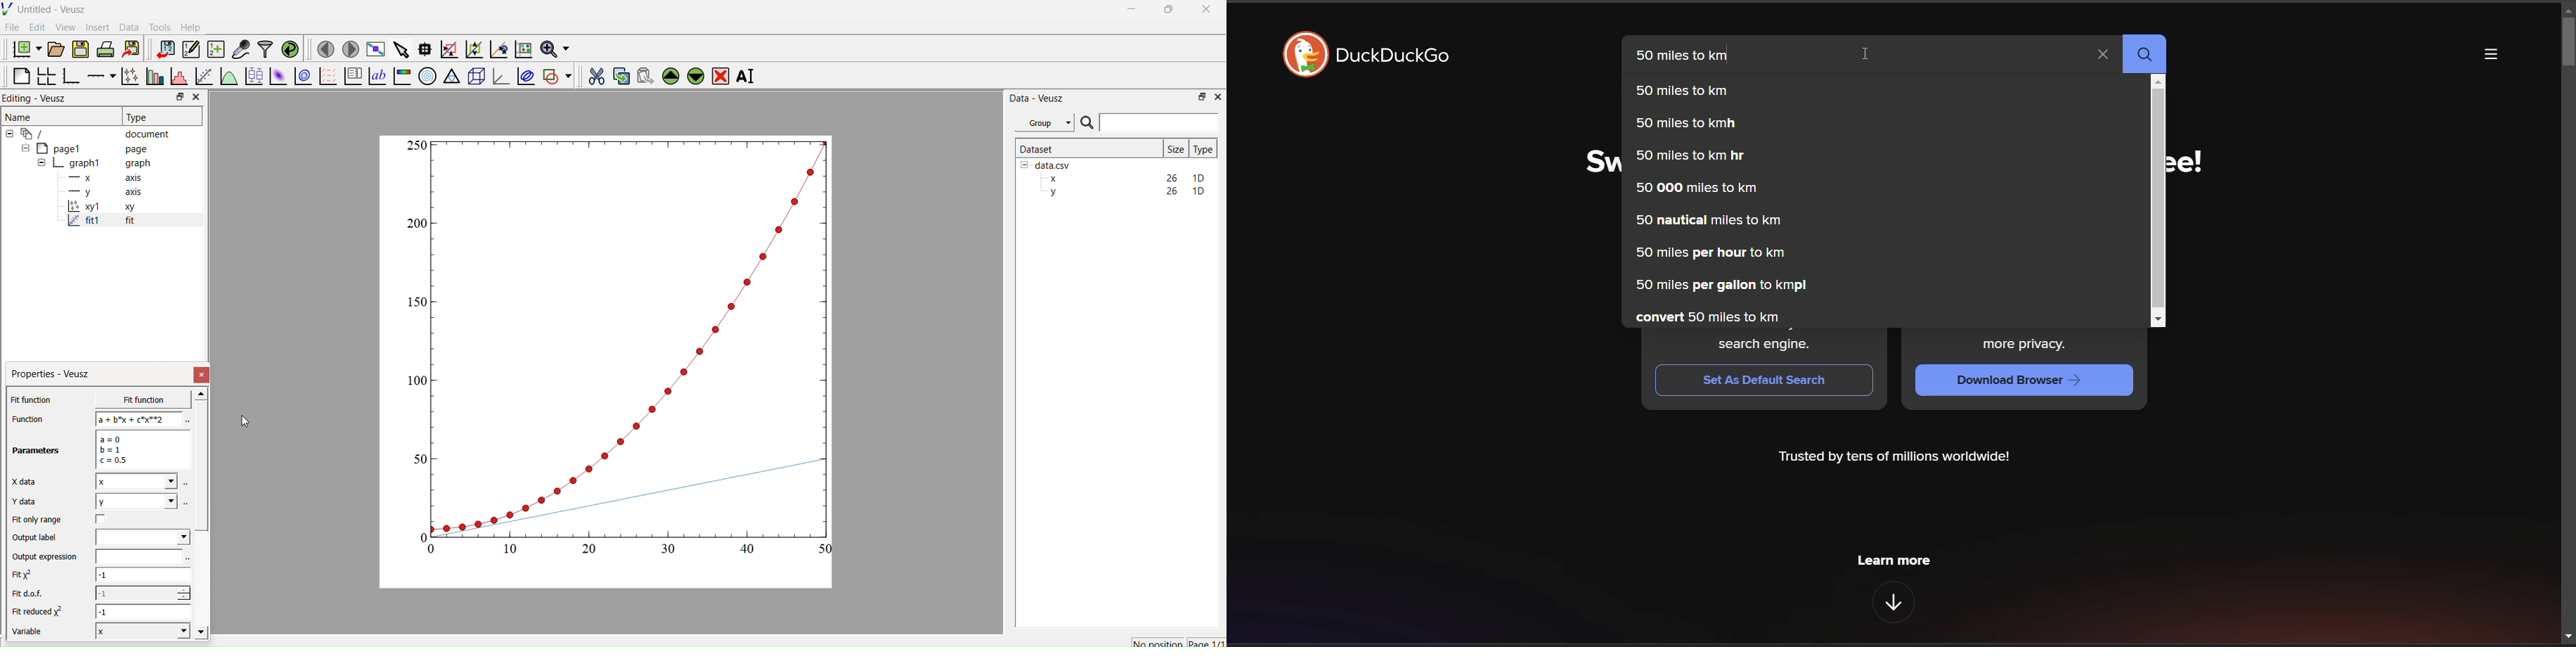 This screenshot has height=672, width=2576. Describe the element at coordinates (228, 77) in the screenshot. I see `Plot a function` at that location.